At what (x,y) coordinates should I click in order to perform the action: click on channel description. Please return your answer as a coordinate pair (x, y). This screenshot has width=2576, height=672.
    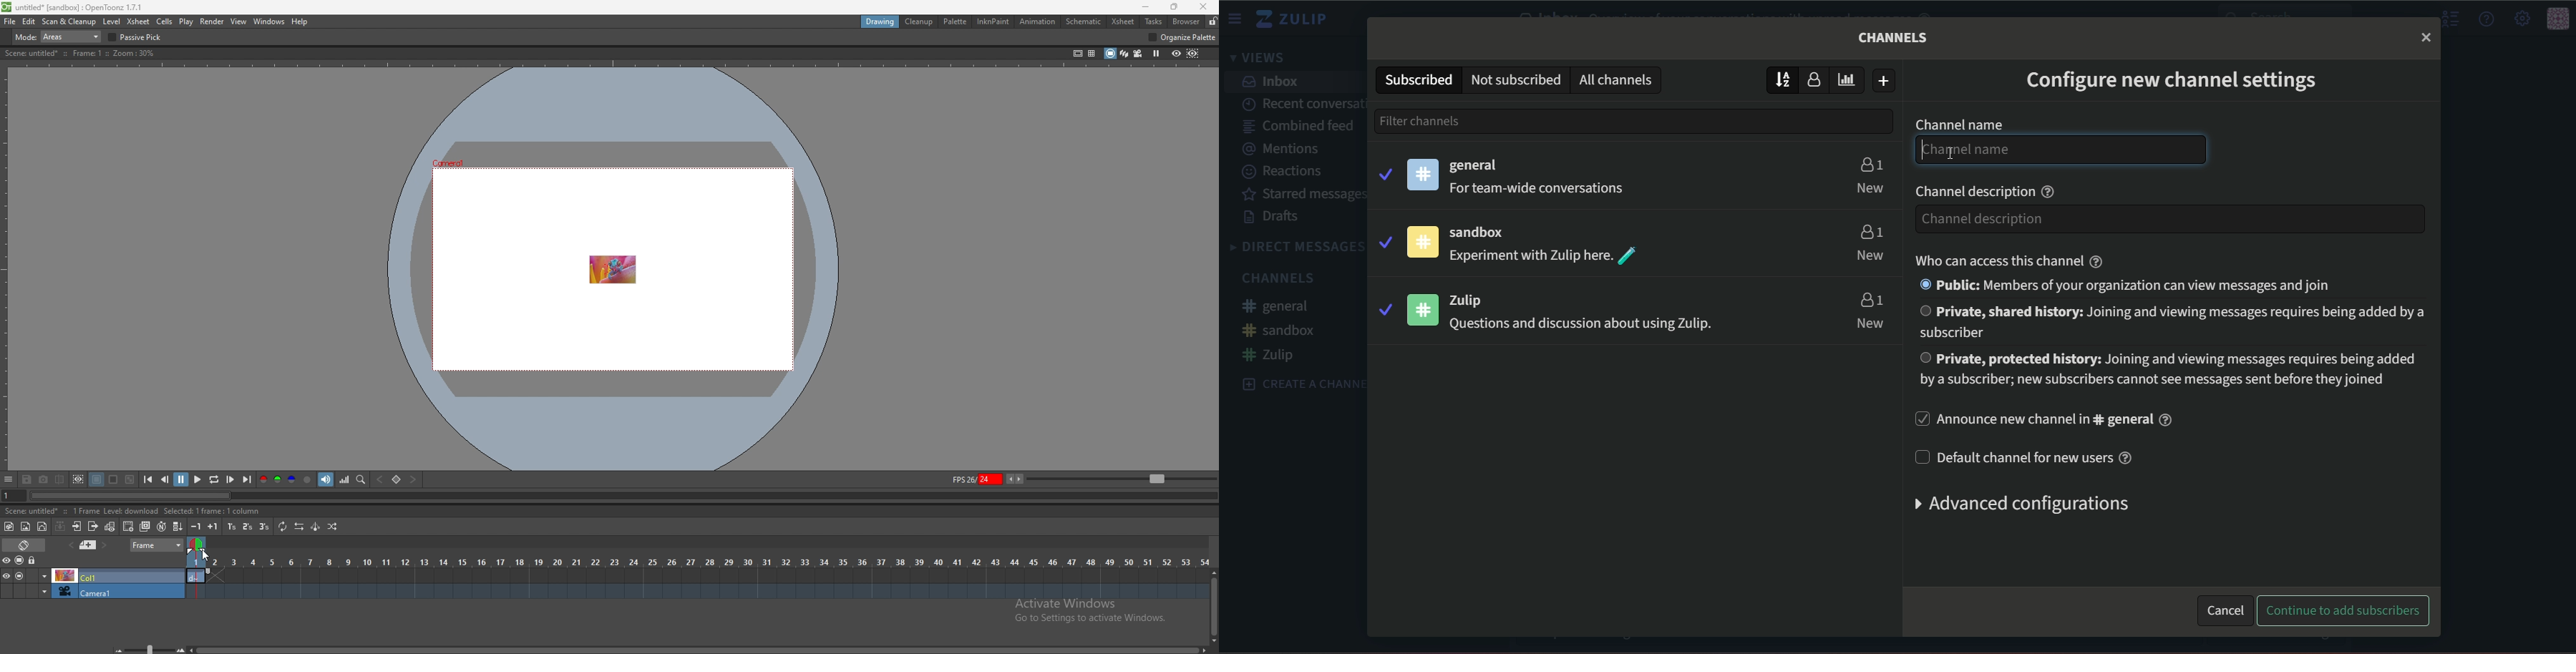
    Looking at the image, I should click on (2085, 218).